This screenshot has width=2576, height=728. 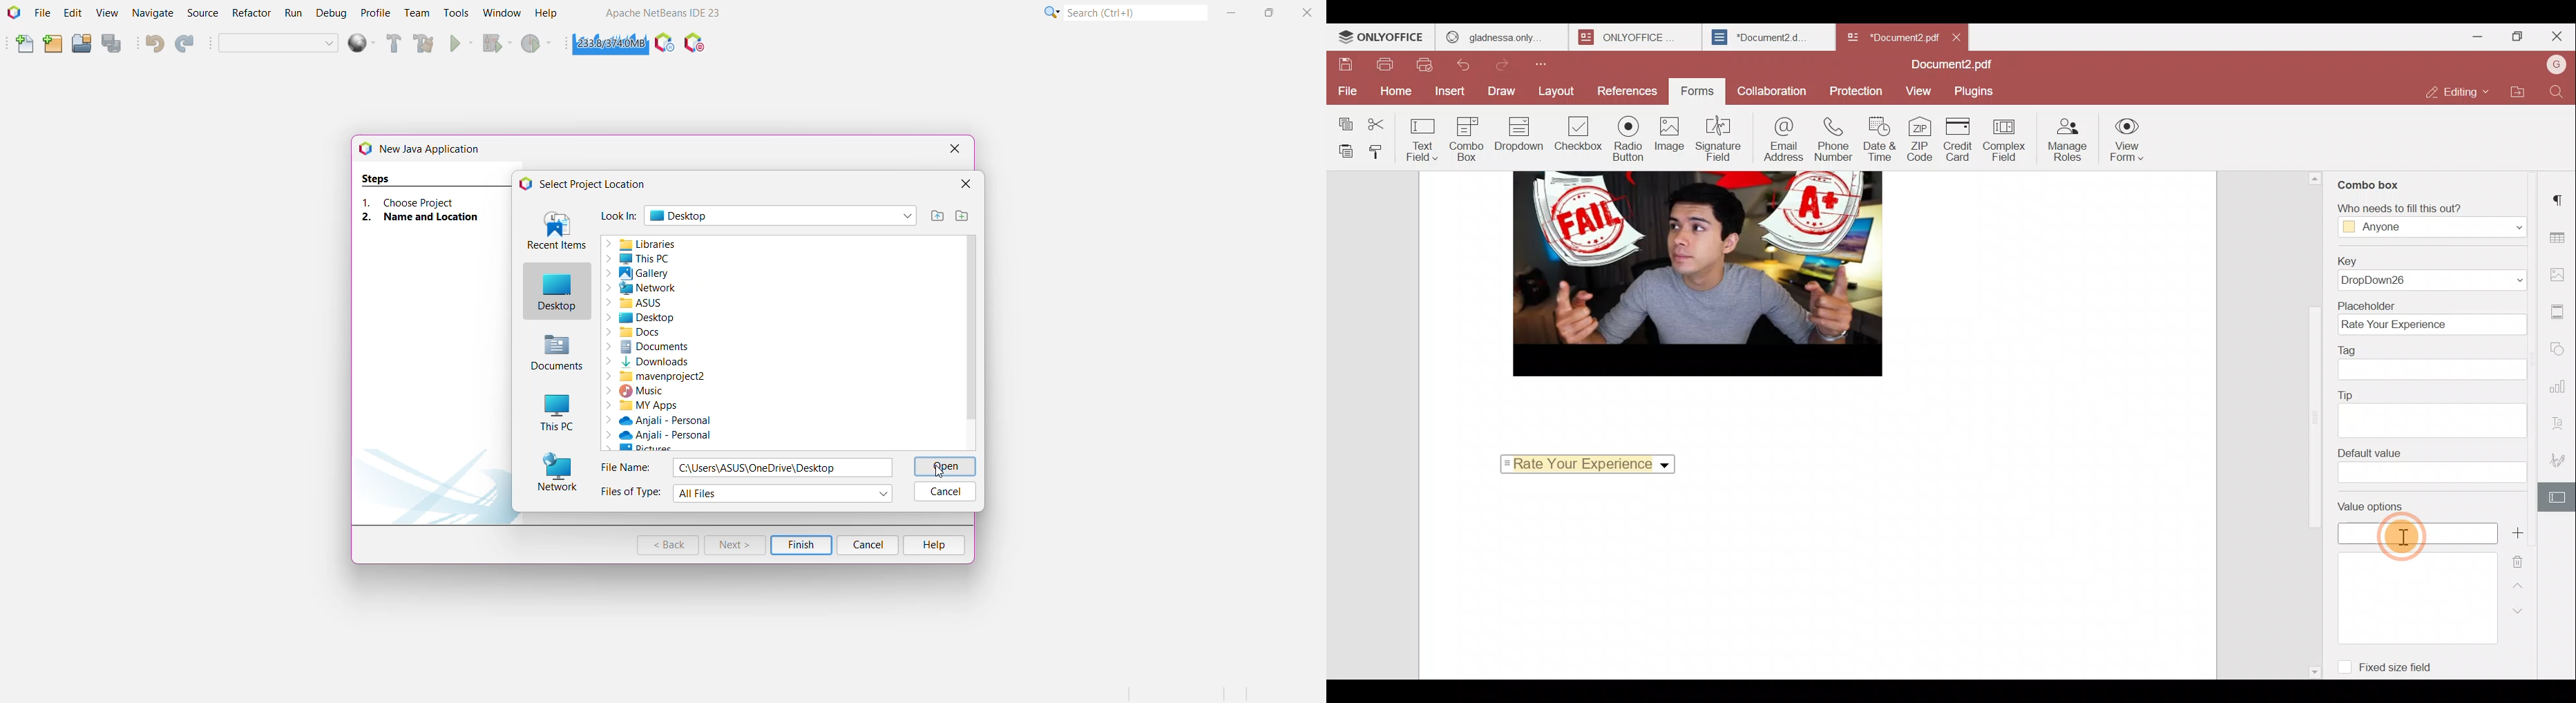 I want to click on Signature settings, so click(x=2560, y=457).